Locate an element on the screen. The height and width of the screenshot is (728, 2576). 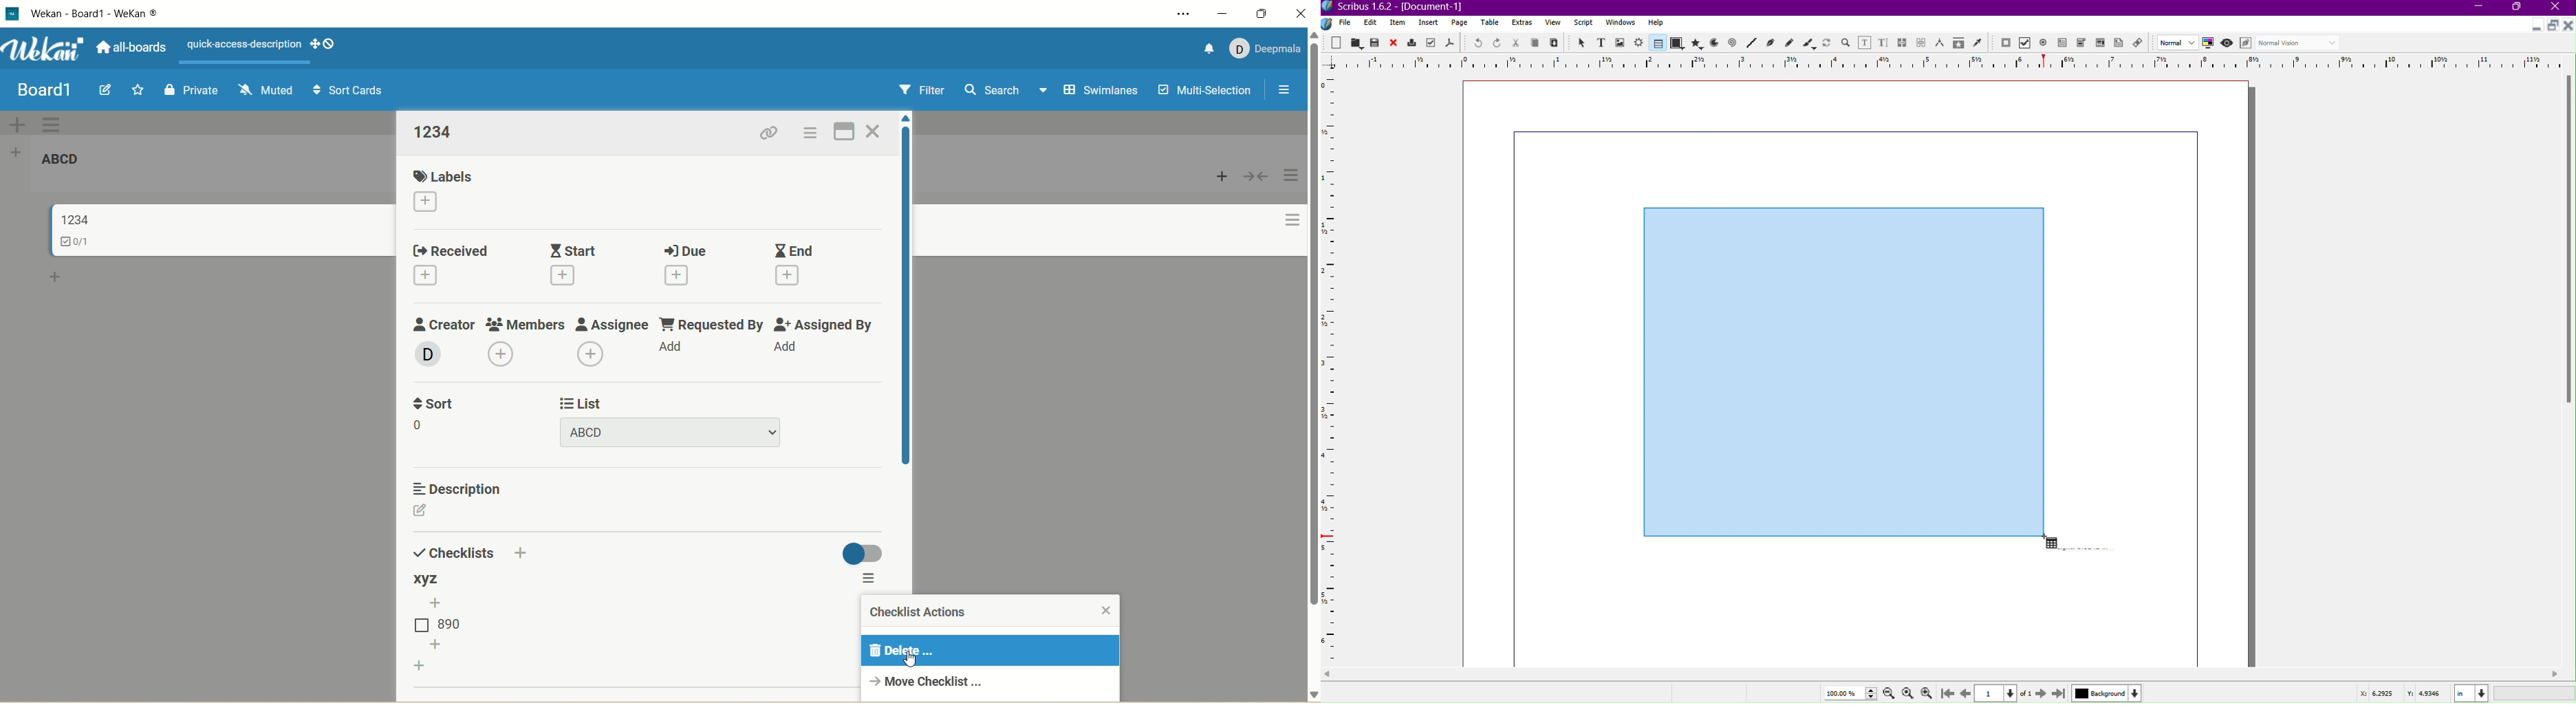
Edit Contents of Frame is located at coordinates (1865, 42).